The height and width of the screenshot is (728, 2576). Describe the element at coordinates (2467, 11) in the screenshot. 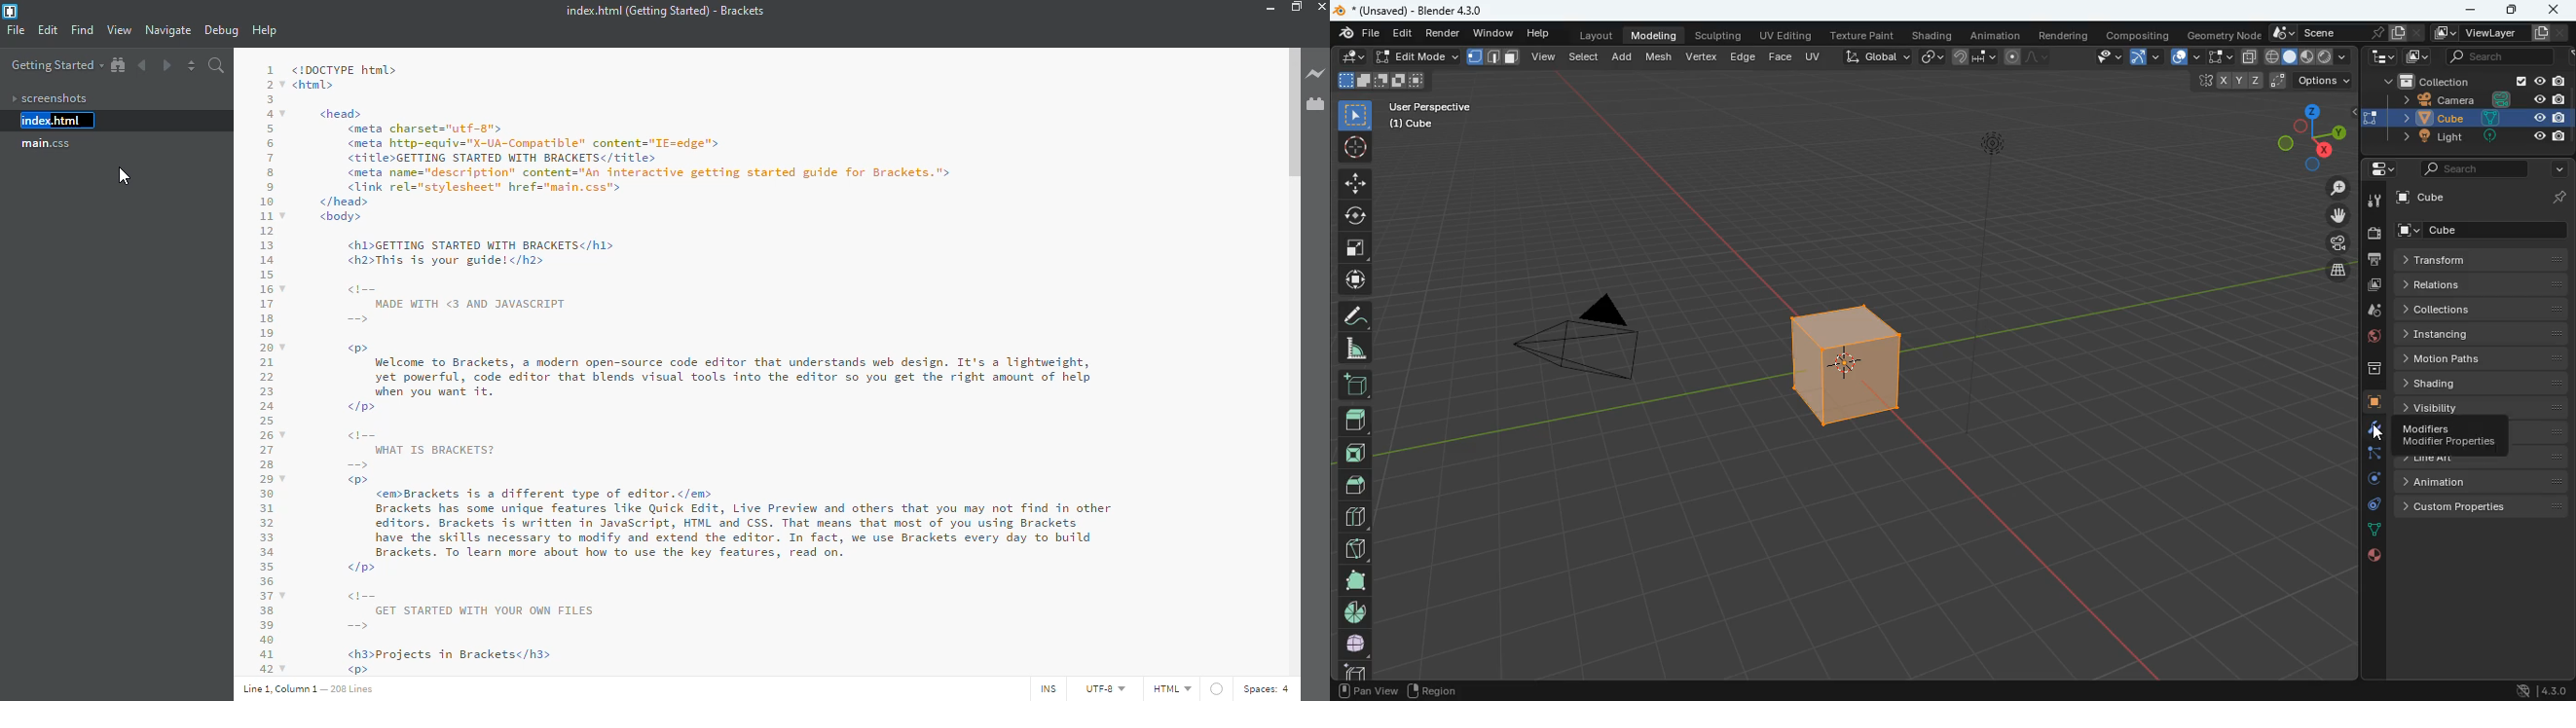

I see `minimize` at that location.